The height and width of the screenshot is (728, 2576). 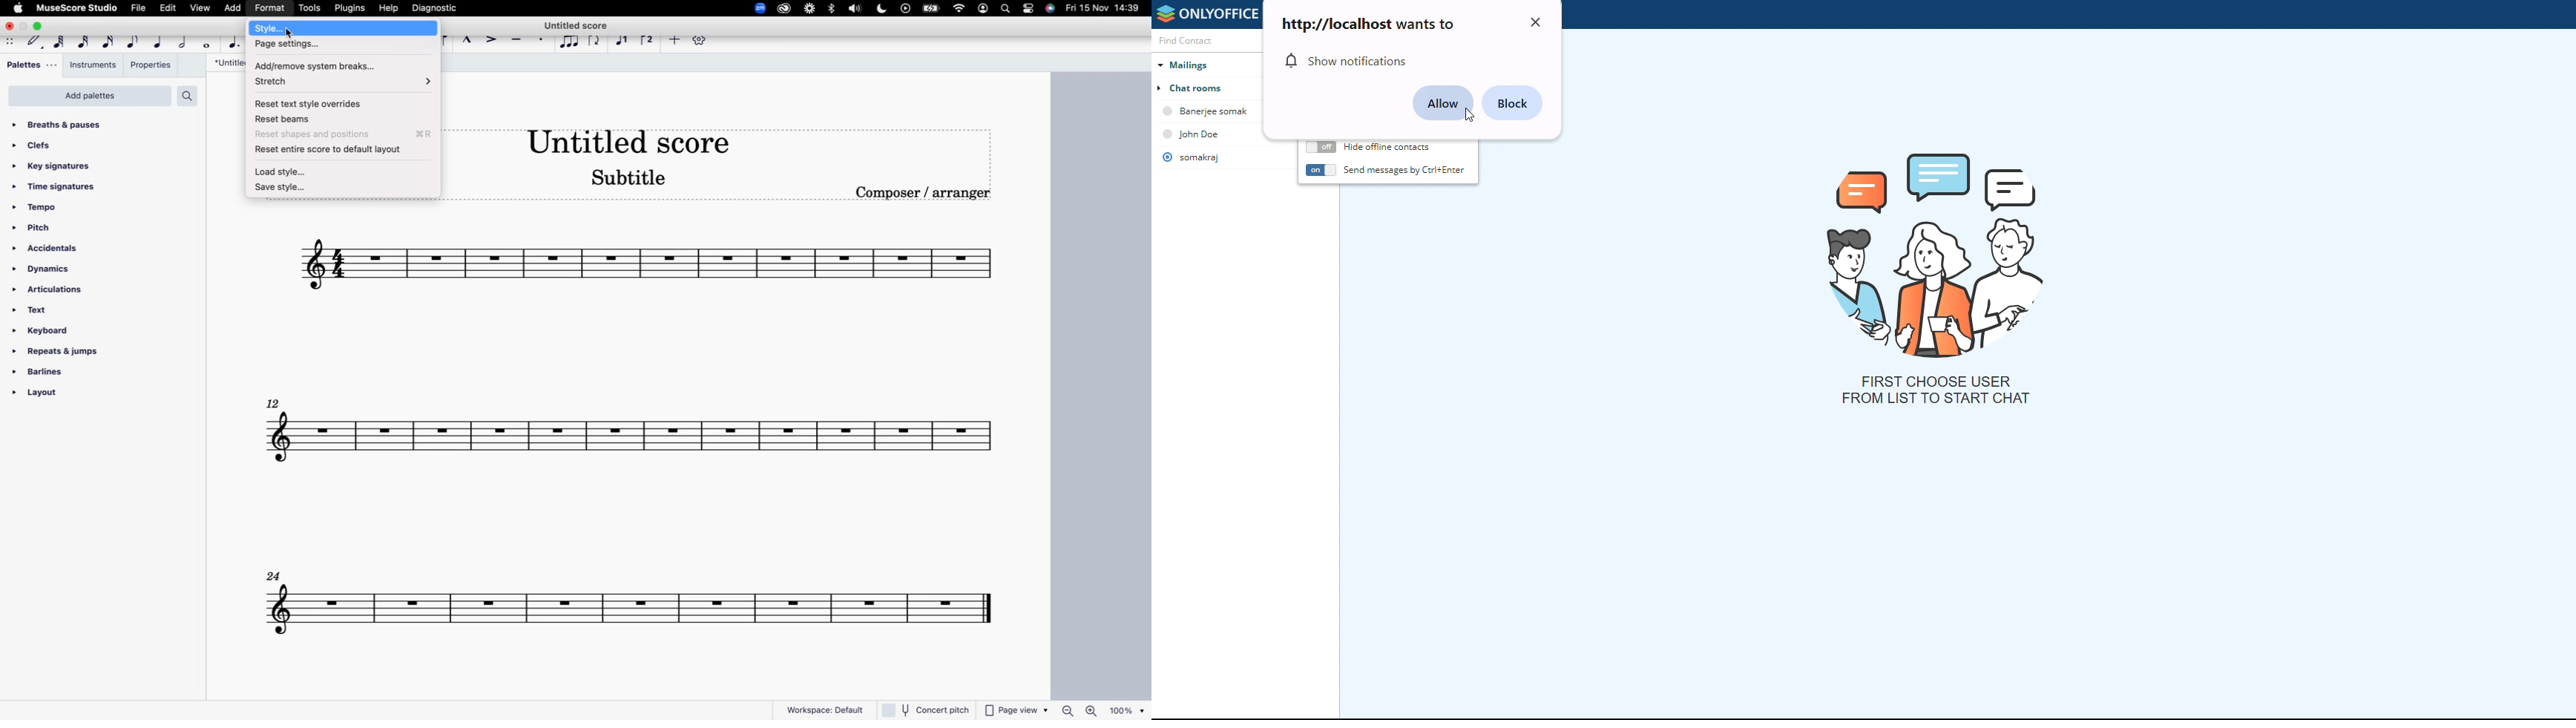 I want to click on properties, so click(x=149, y=66).